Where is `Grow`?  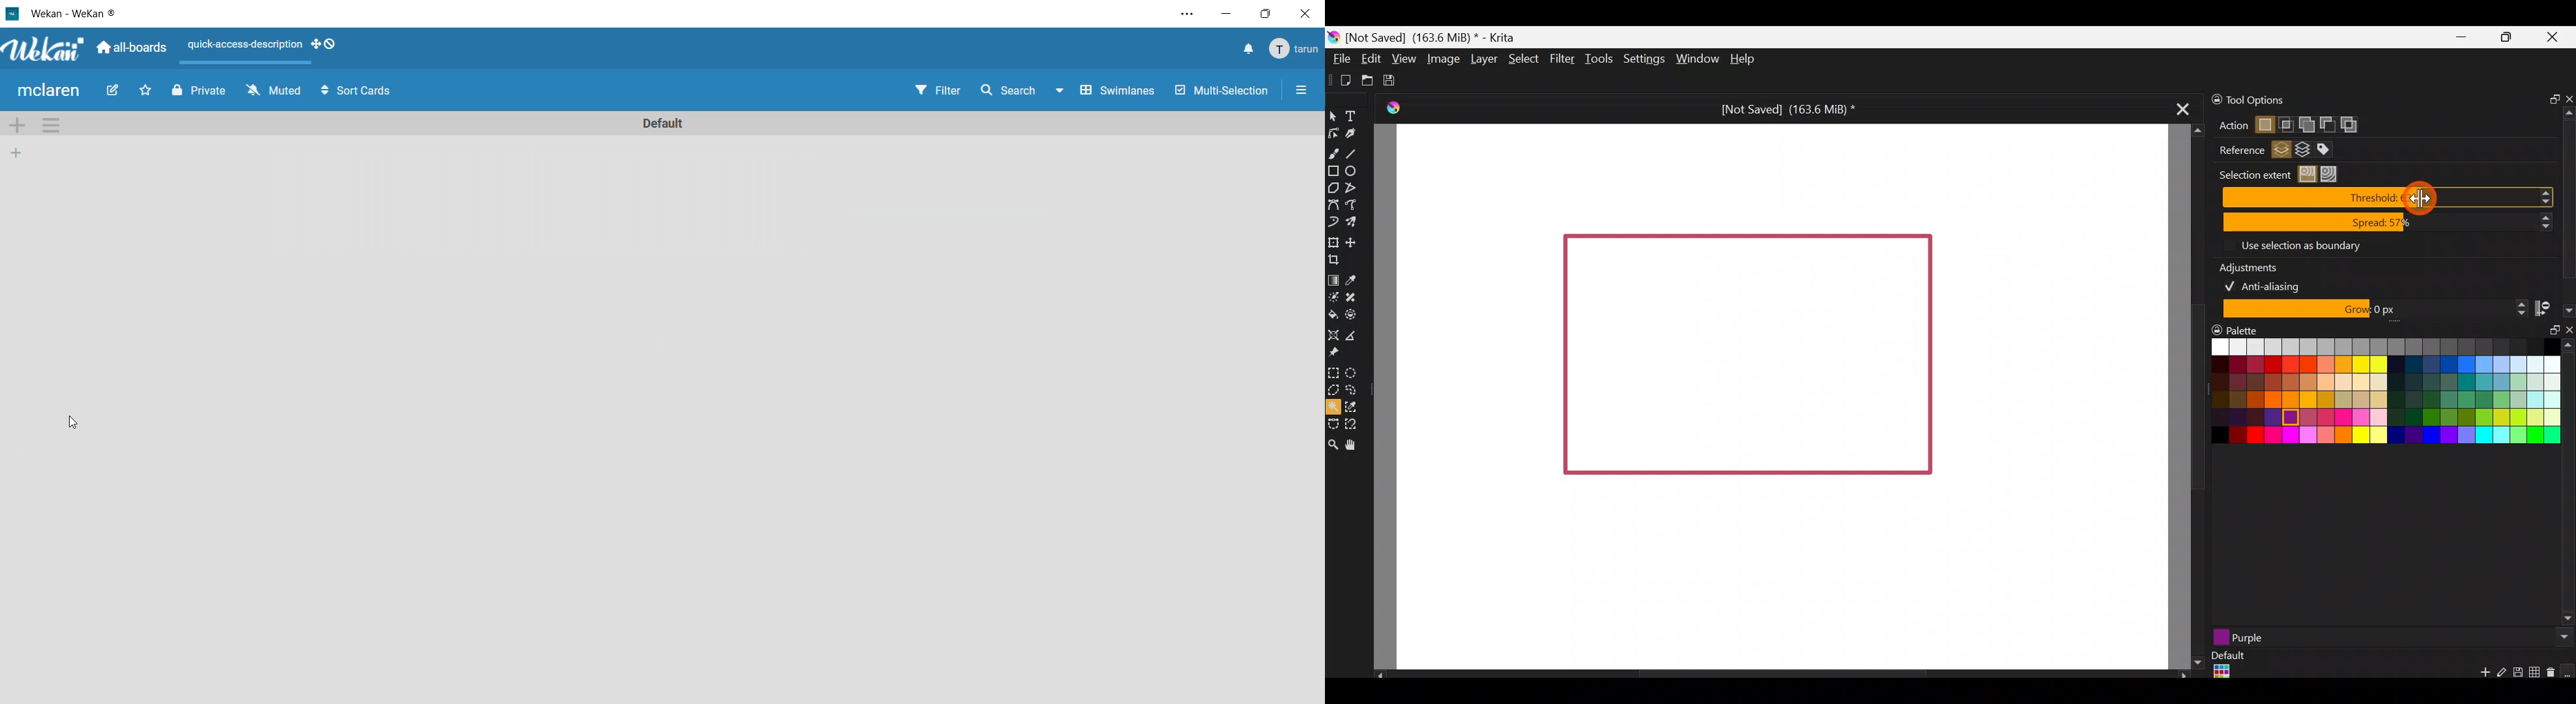 Grow is located at coordinates (2373, 310).